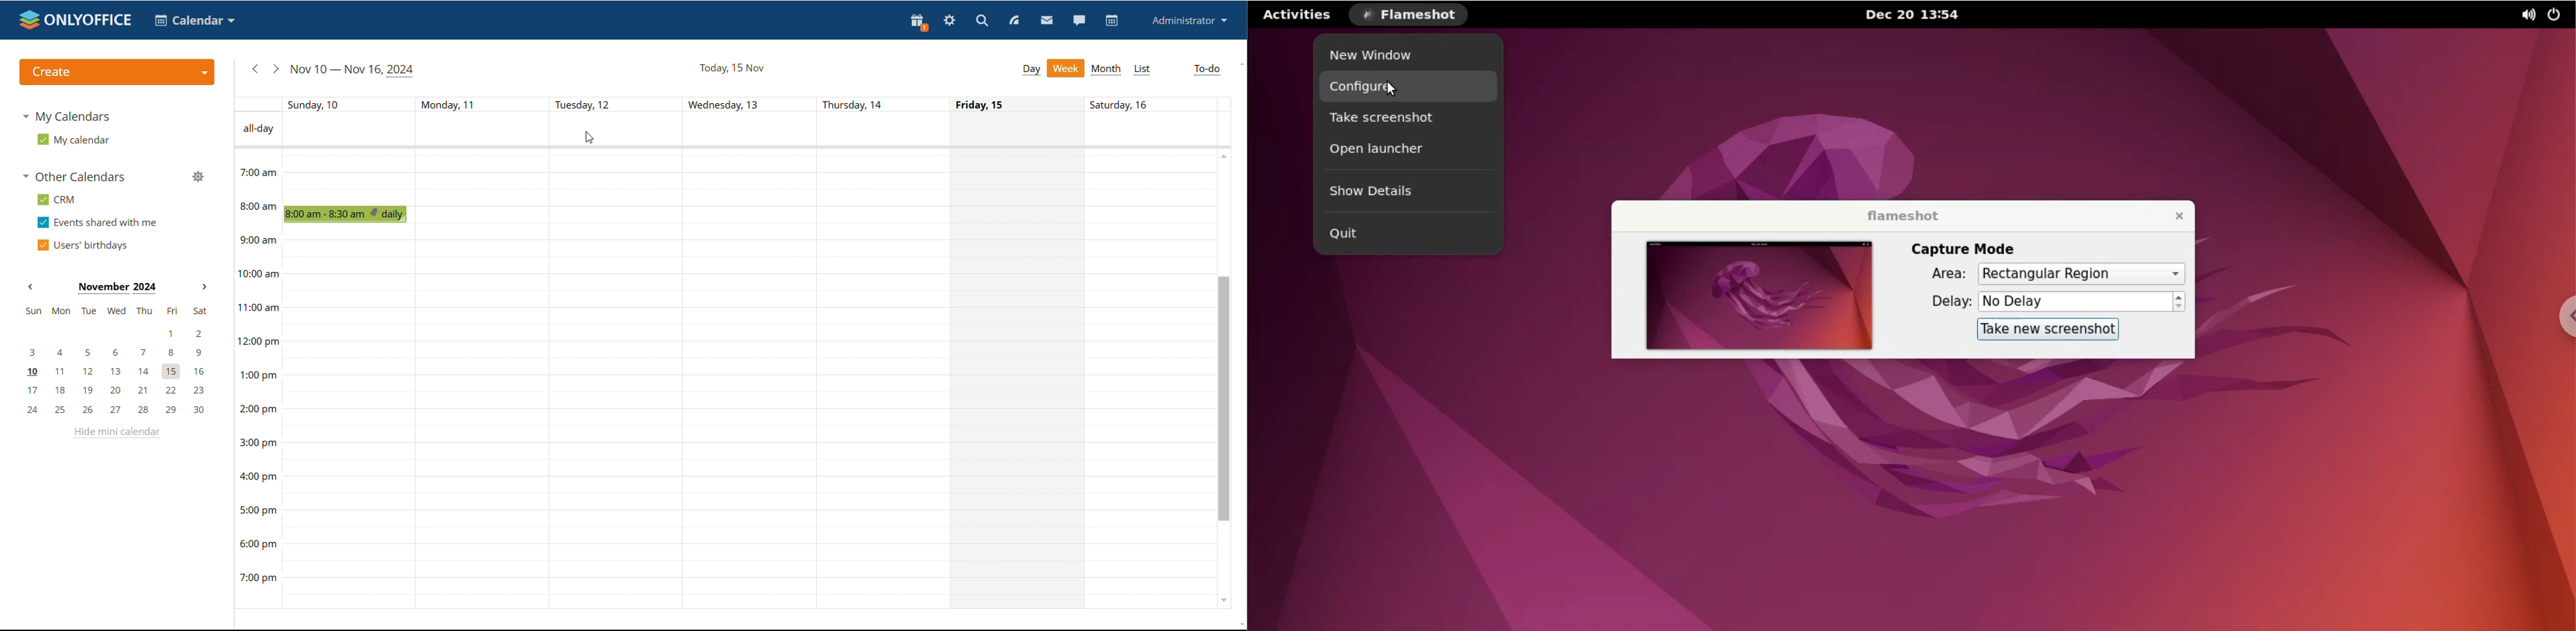  Describe the element at coordinates (1408, 188) in the screenshot. I see `show details` at that location.